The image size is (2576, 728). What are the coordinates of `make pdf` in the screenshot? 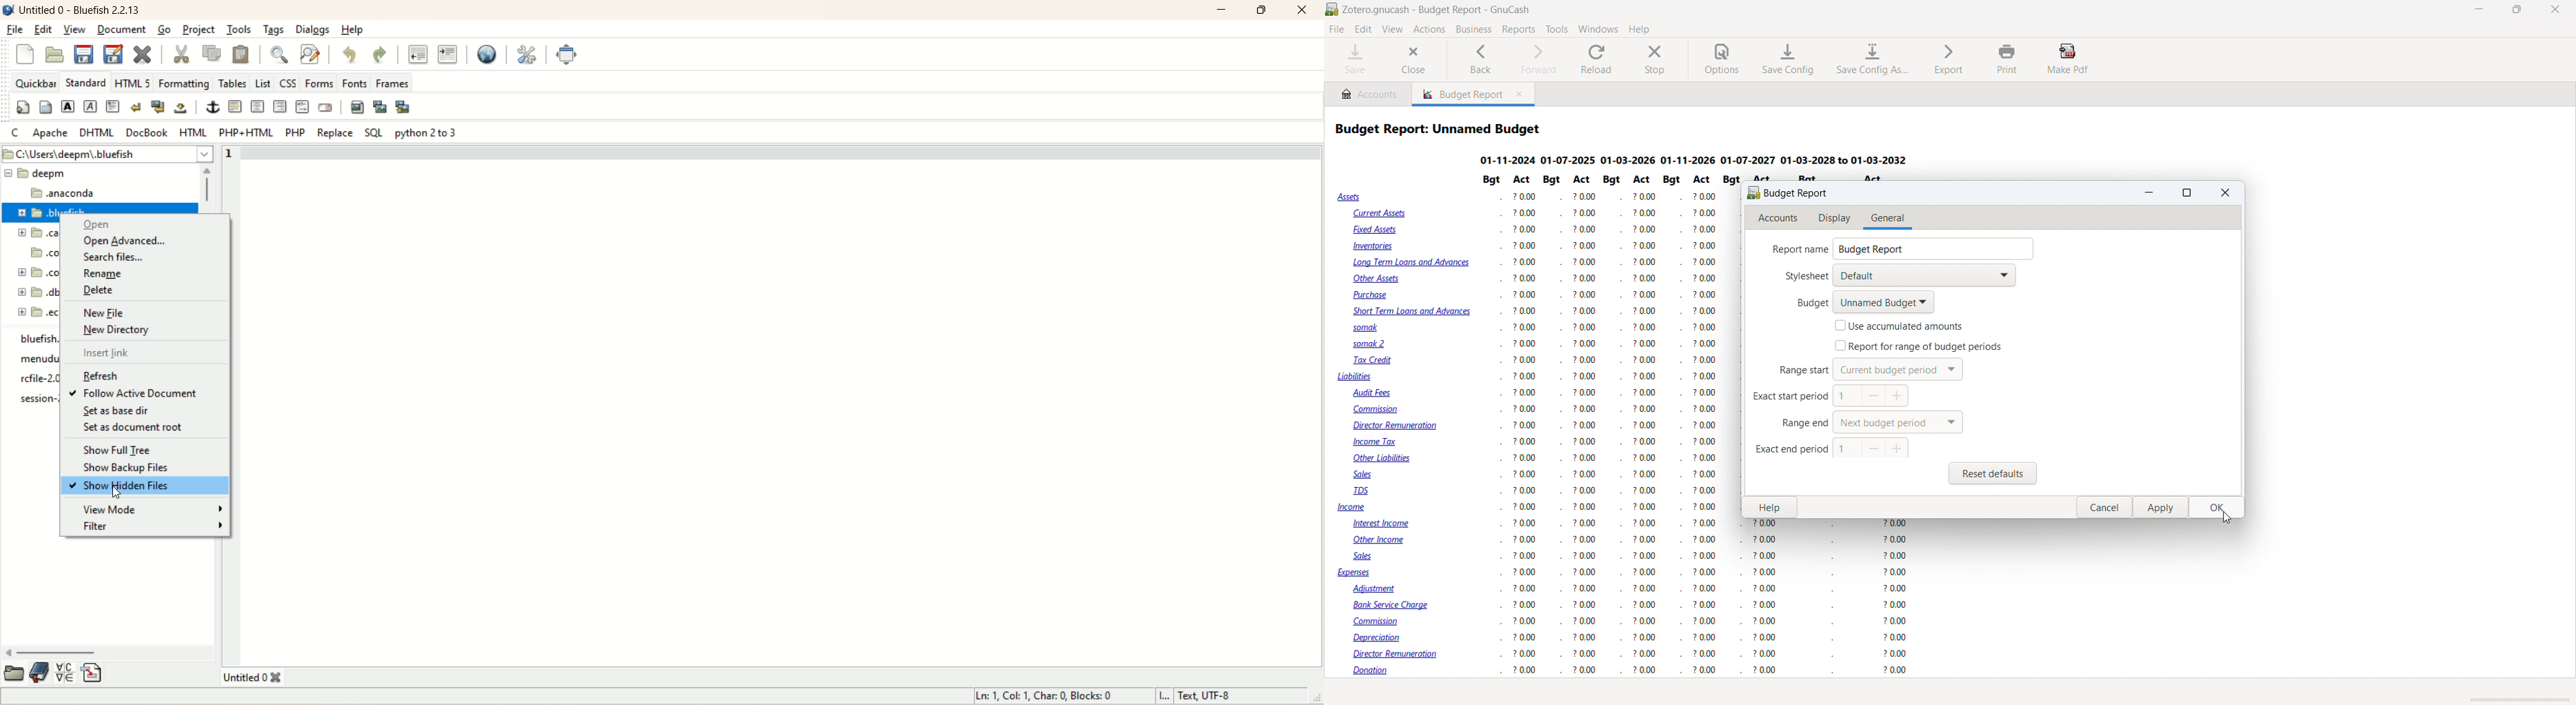 It's located at (2069, 59).